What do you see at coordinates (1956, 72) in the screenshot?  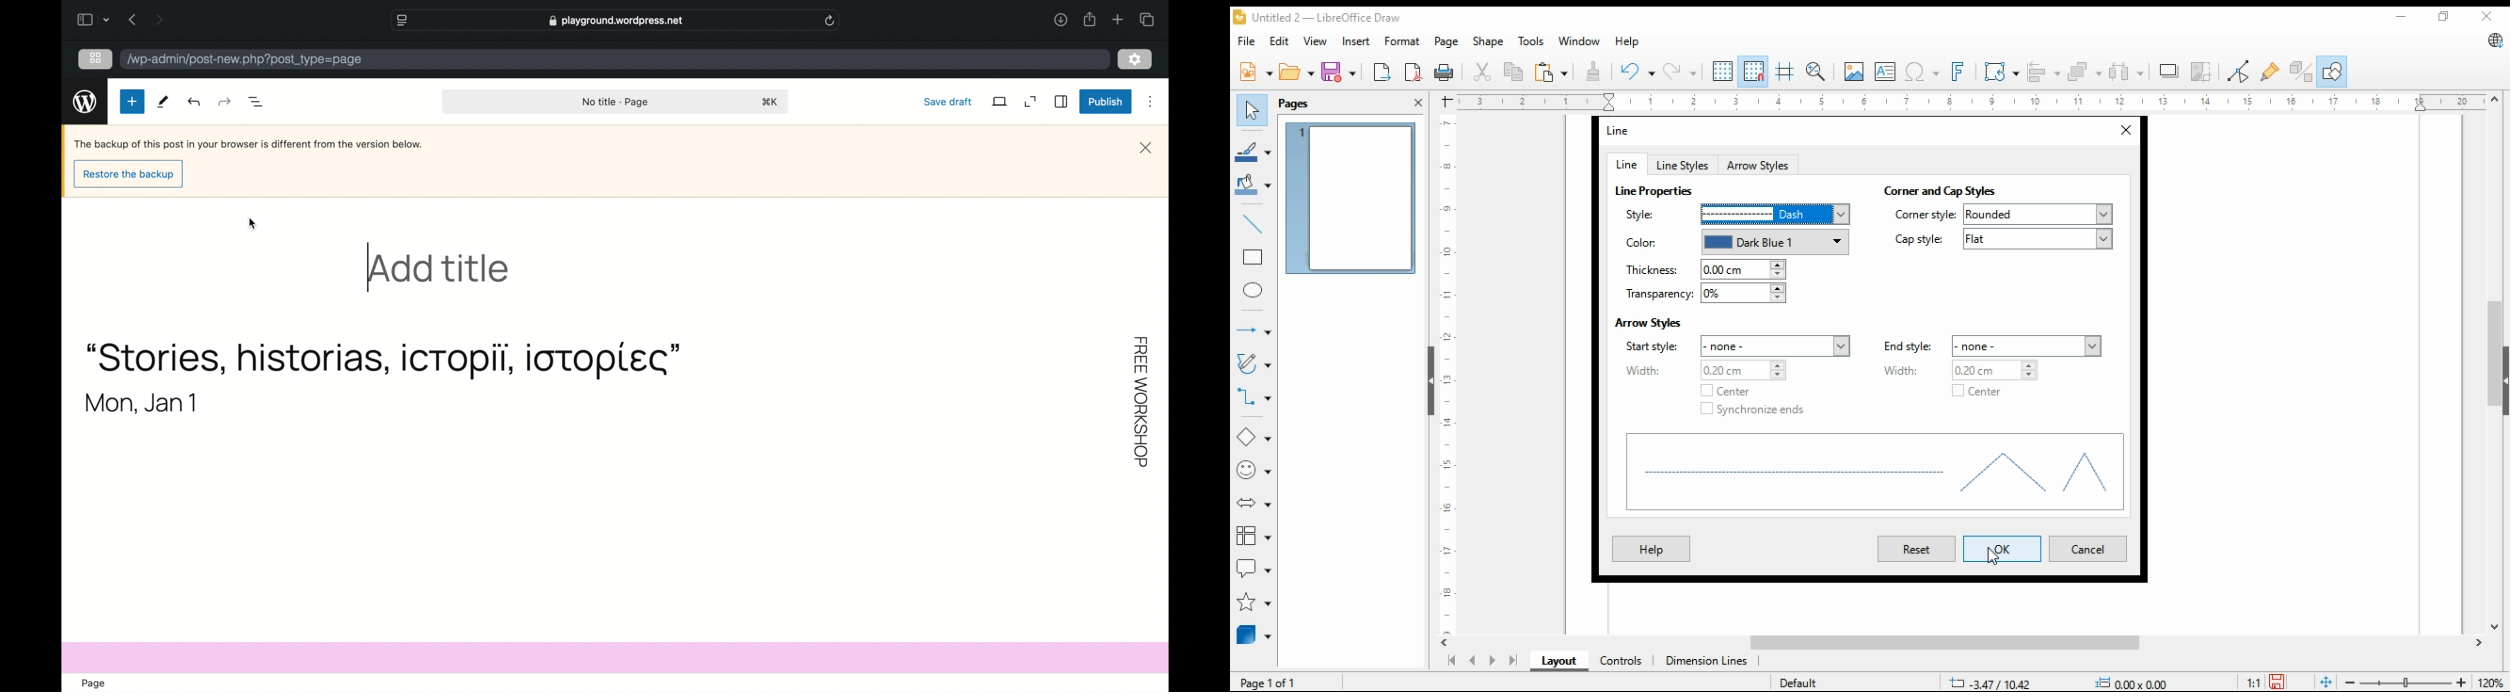 I see `insert fontwork text` at bounding box center [1956, 72].